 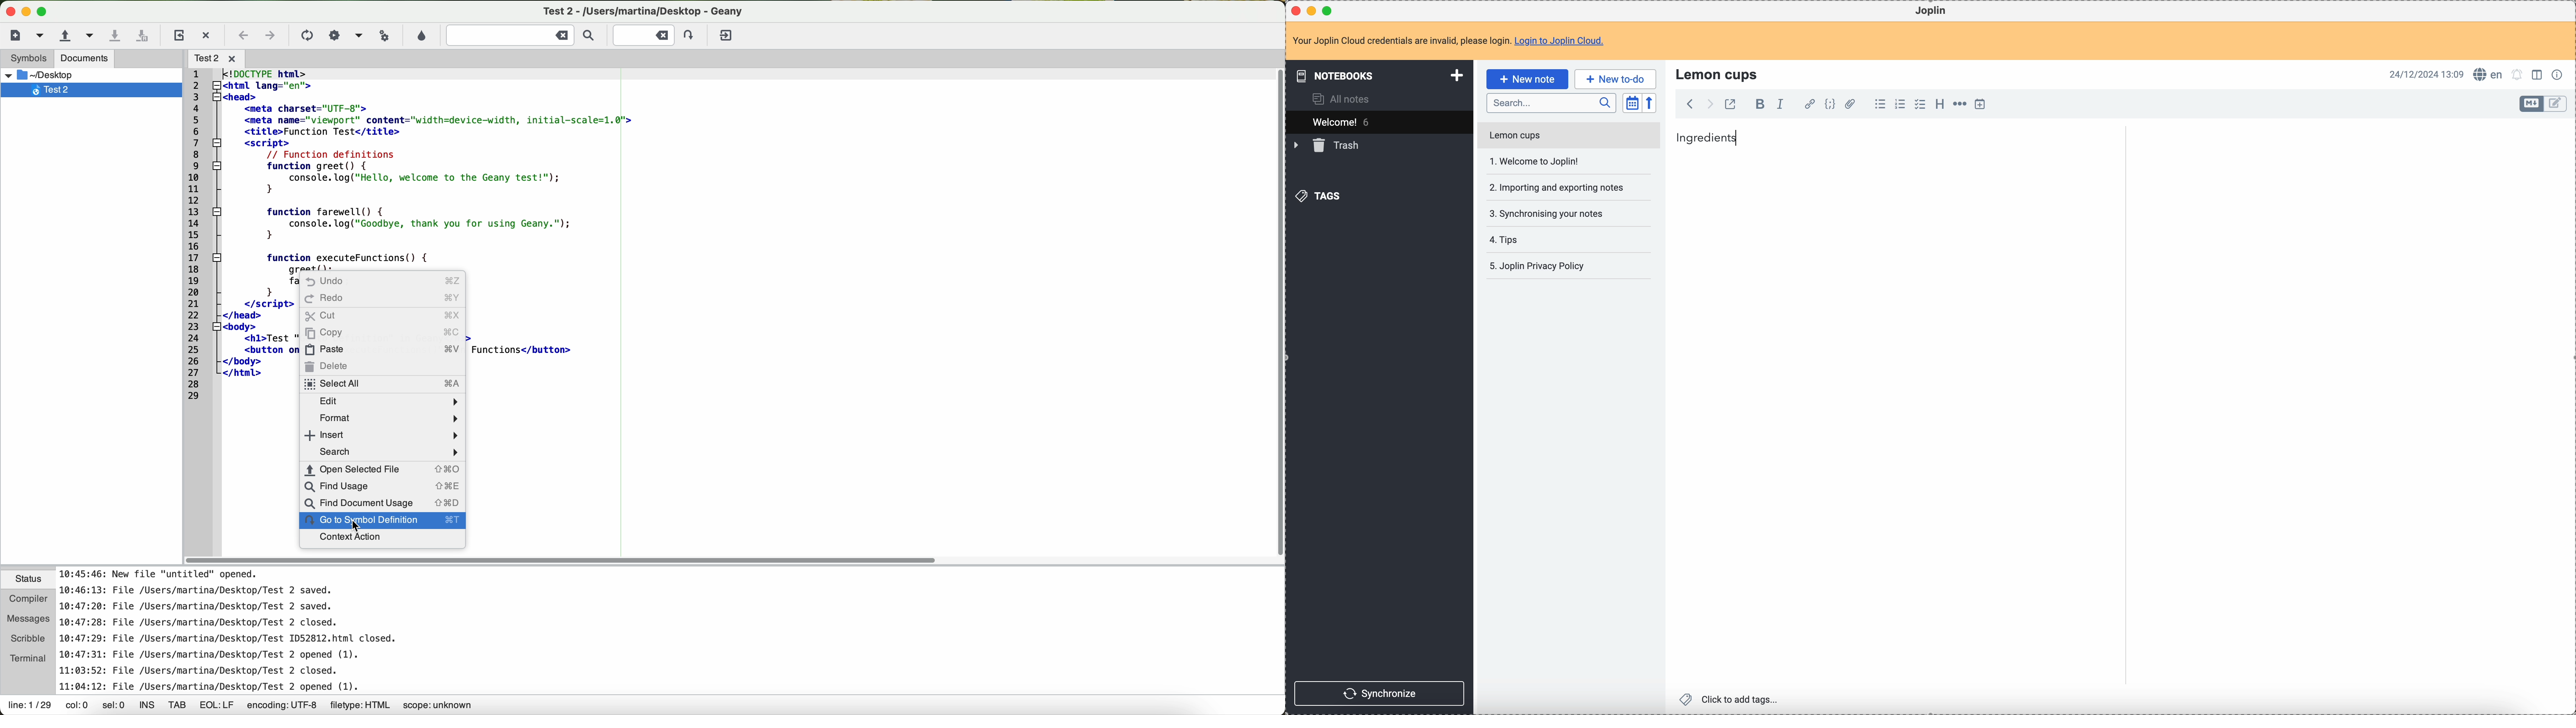 What do you see at coordinates (2427, 73) in the screenshot?
I see `date and hour` at bounding box center [2427, 73].